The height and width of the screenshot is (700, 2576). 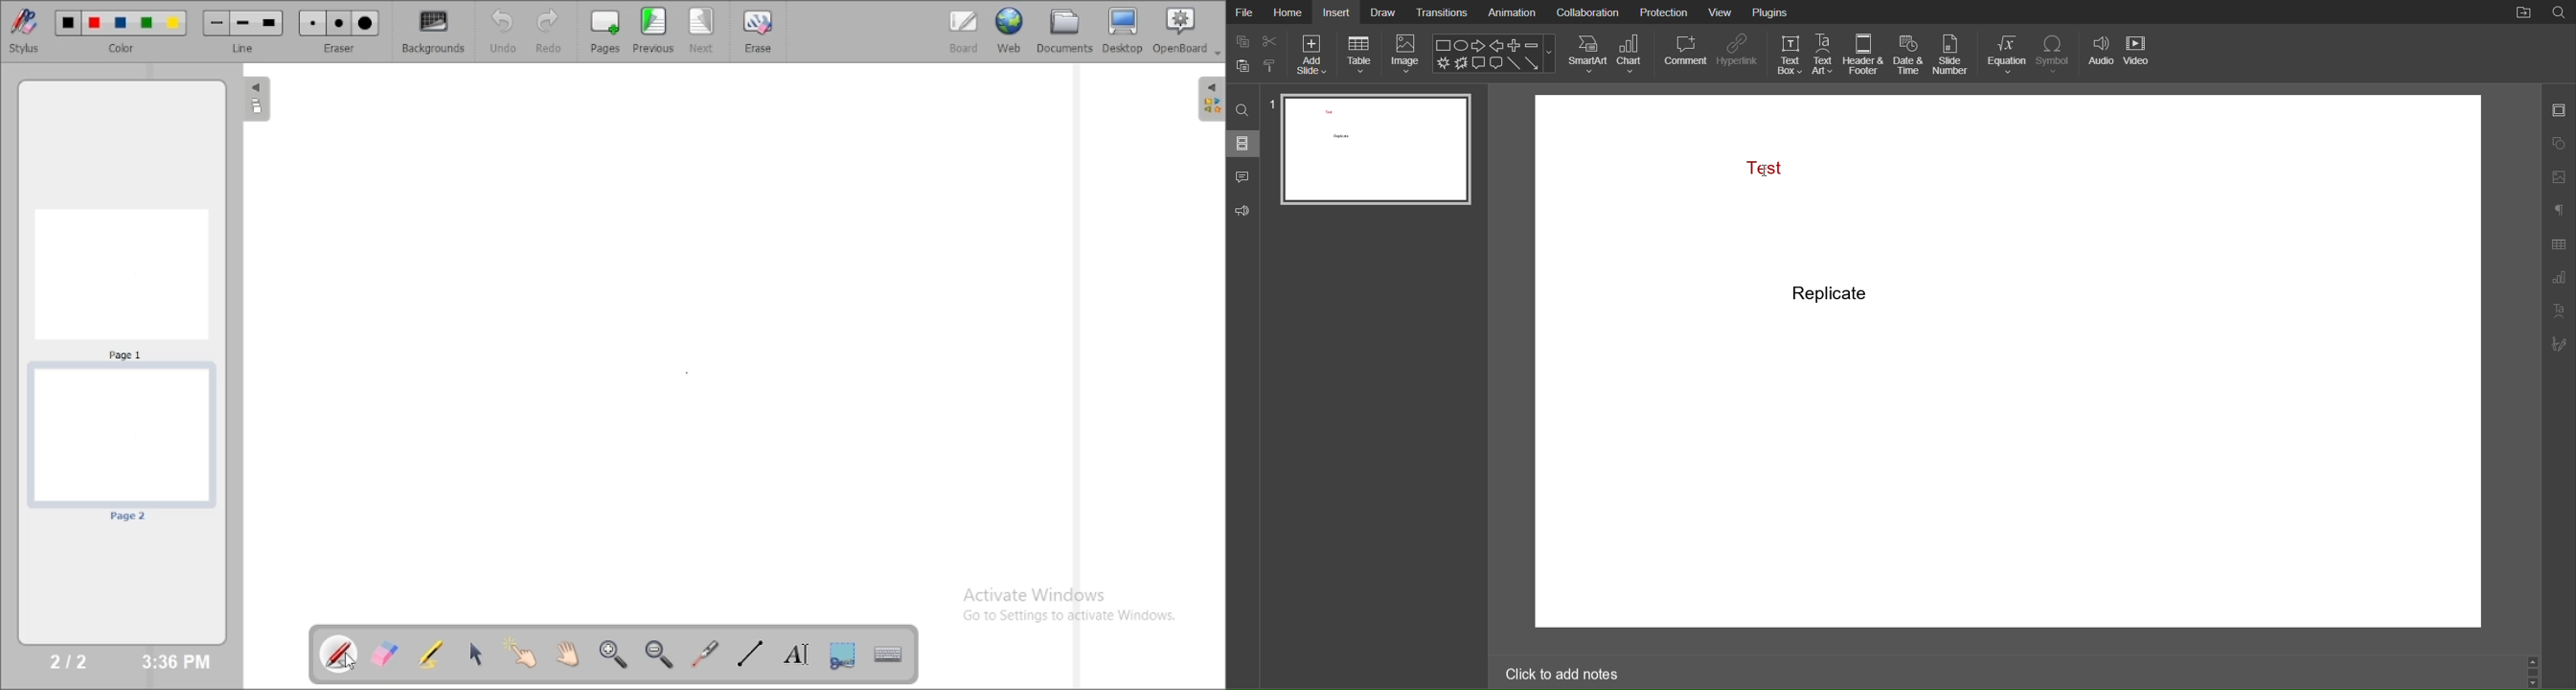 I want to click on 2/2, so click(x=70, y=660).